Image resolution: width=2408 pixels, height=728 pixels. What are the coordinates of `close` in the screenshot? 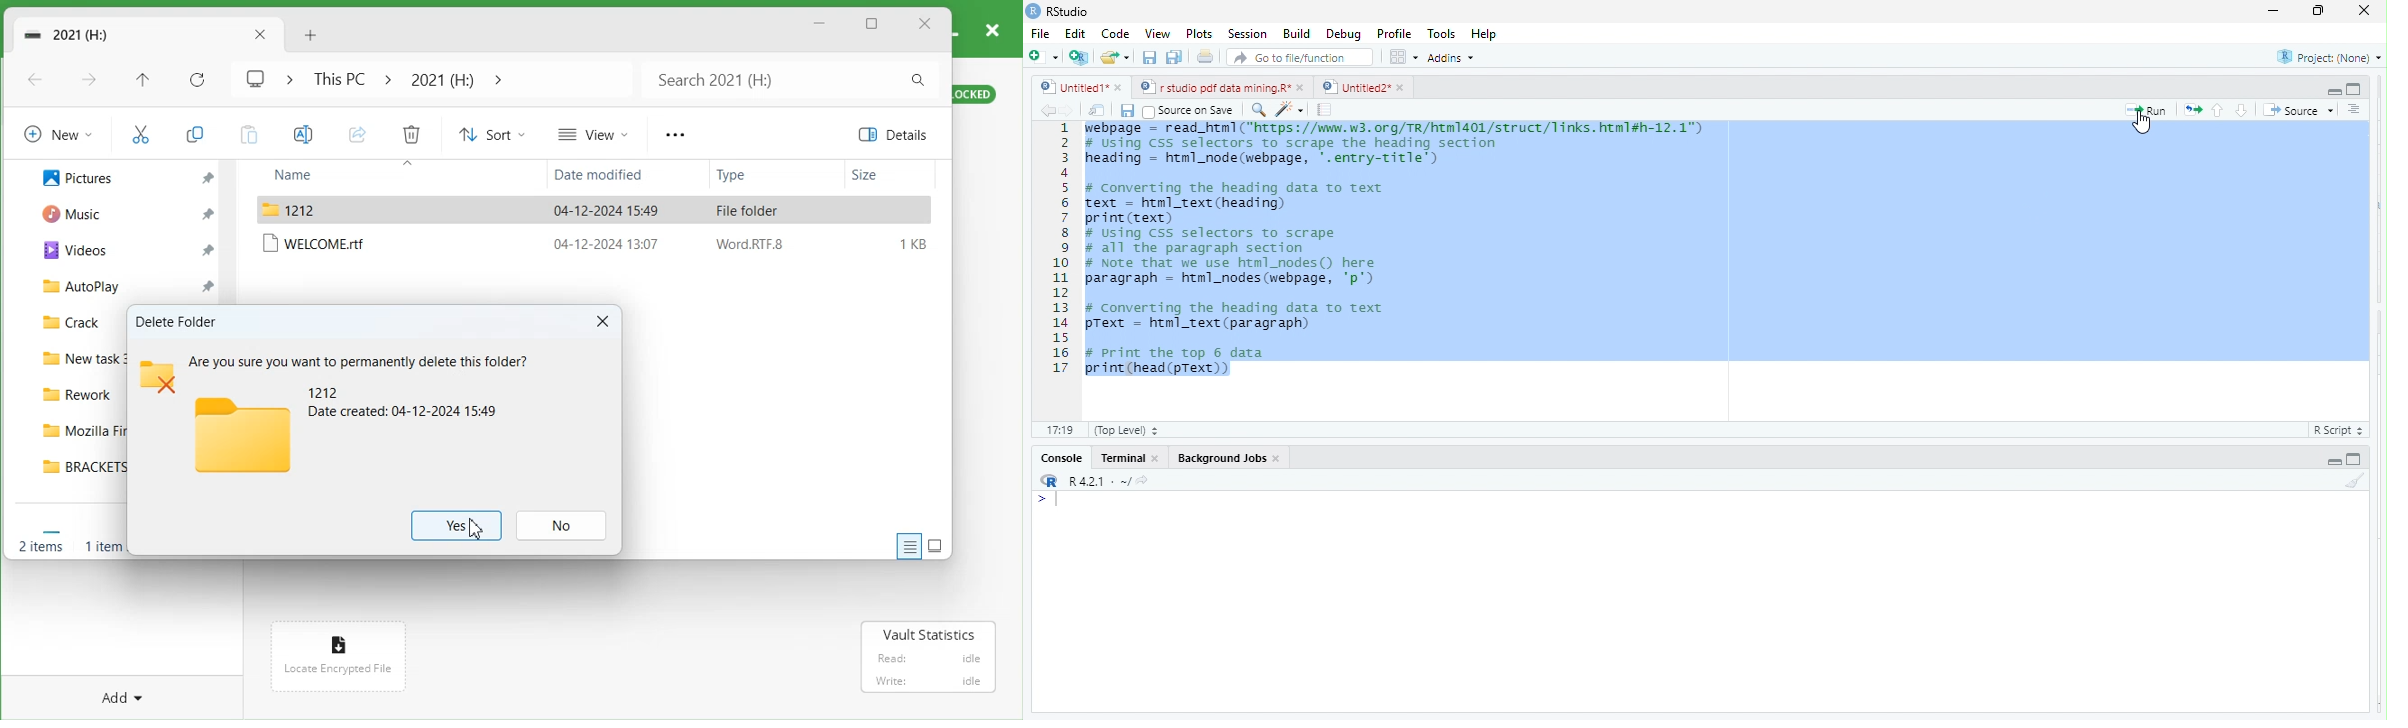 It's located at (1278, 458).